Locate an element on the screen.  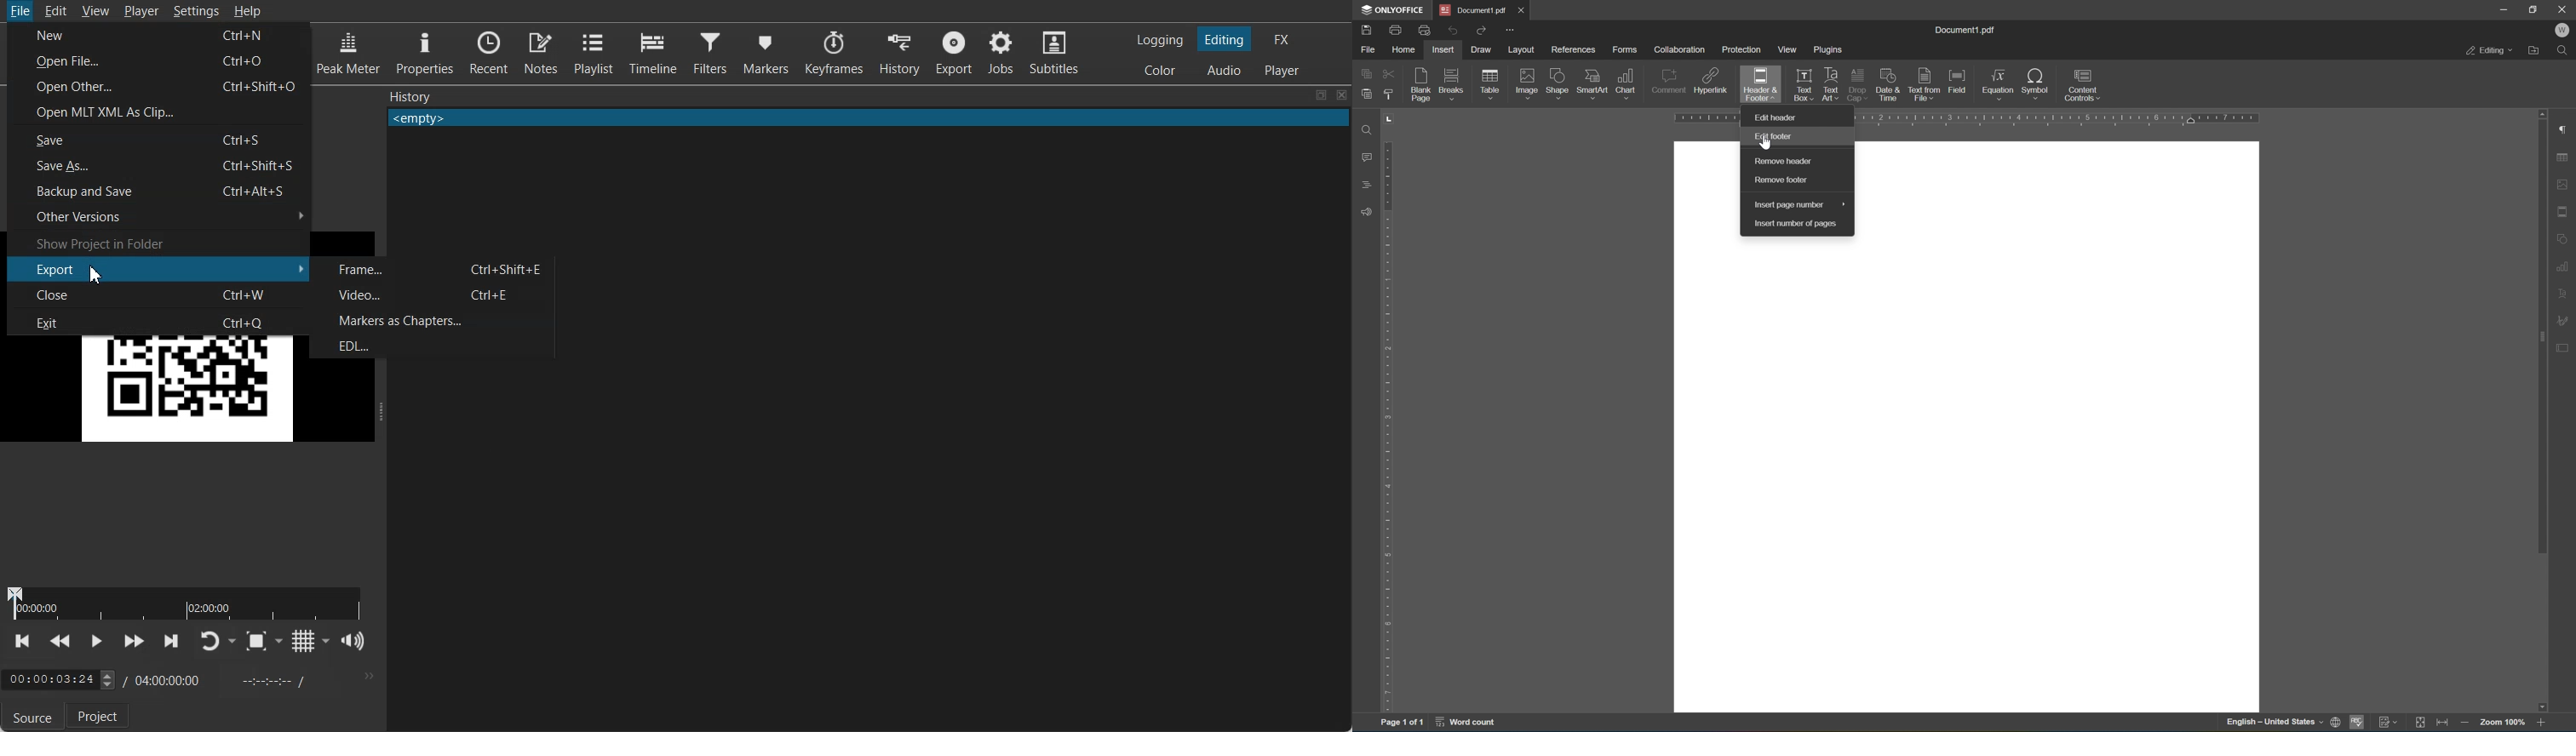
History is located at coordinates (899, 53).